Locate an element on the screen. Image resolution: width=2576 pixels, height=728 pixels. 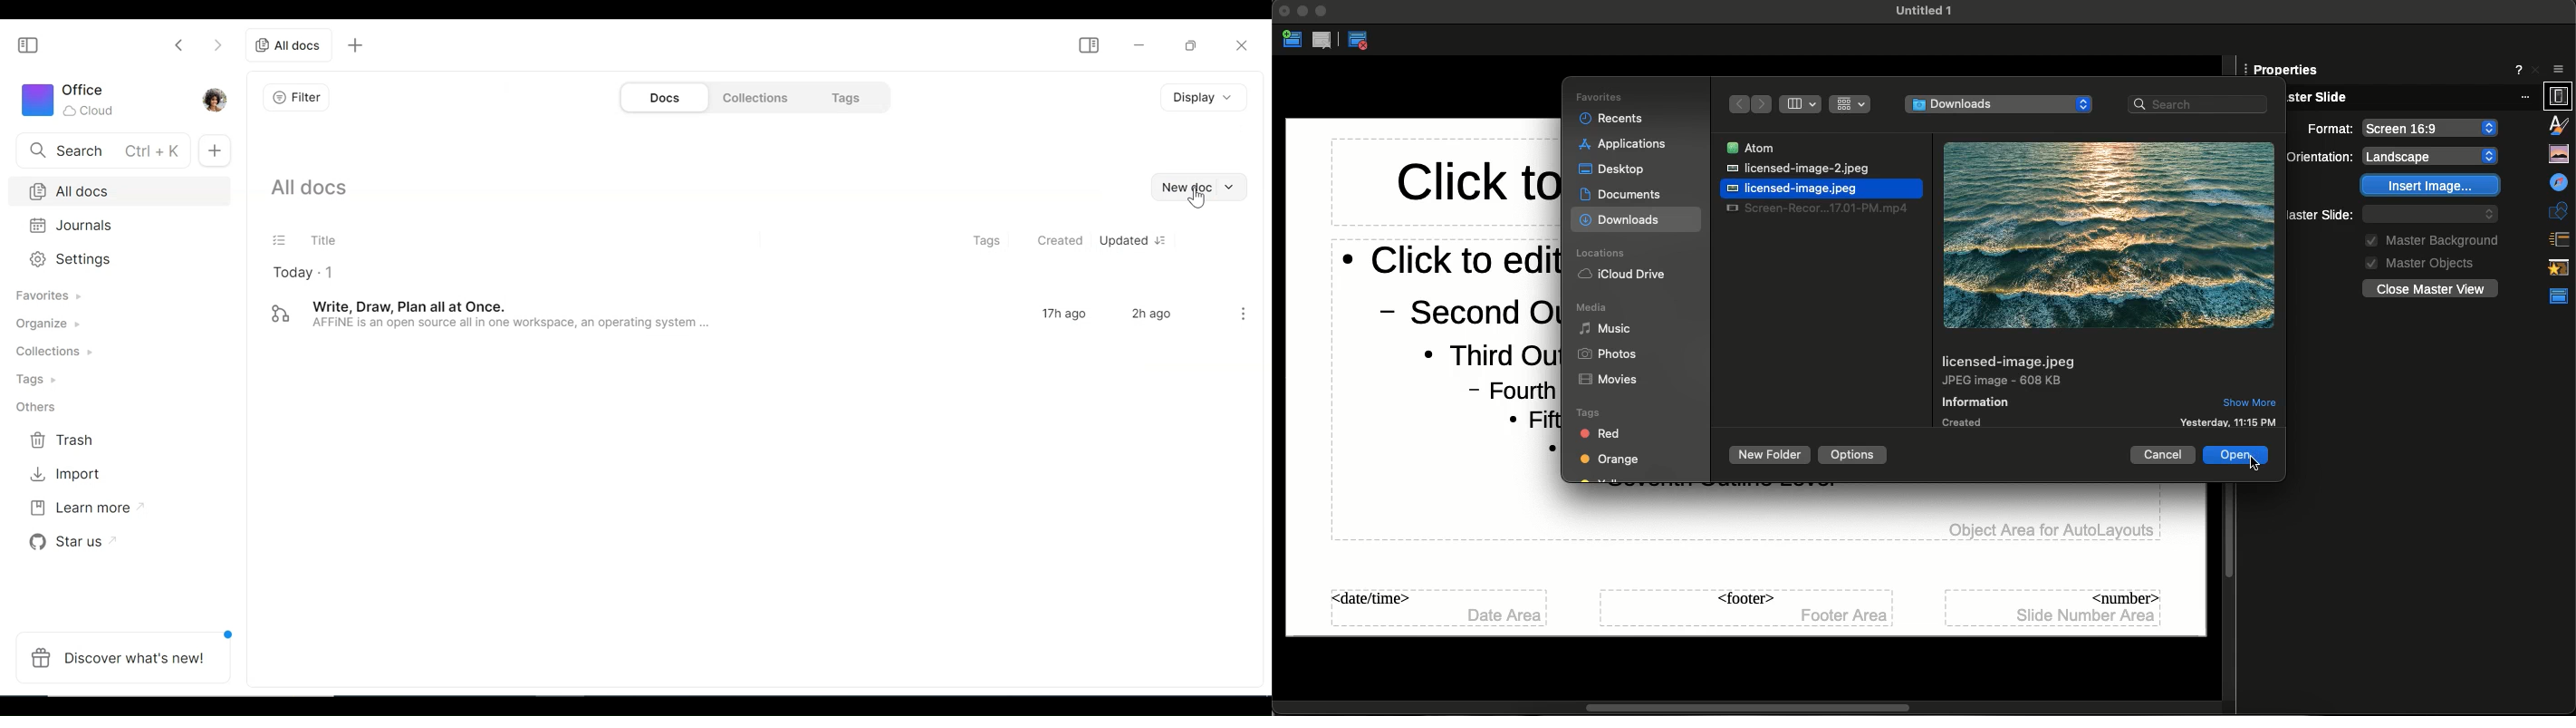
File address - downloads is located at coordinates (1999, 103).